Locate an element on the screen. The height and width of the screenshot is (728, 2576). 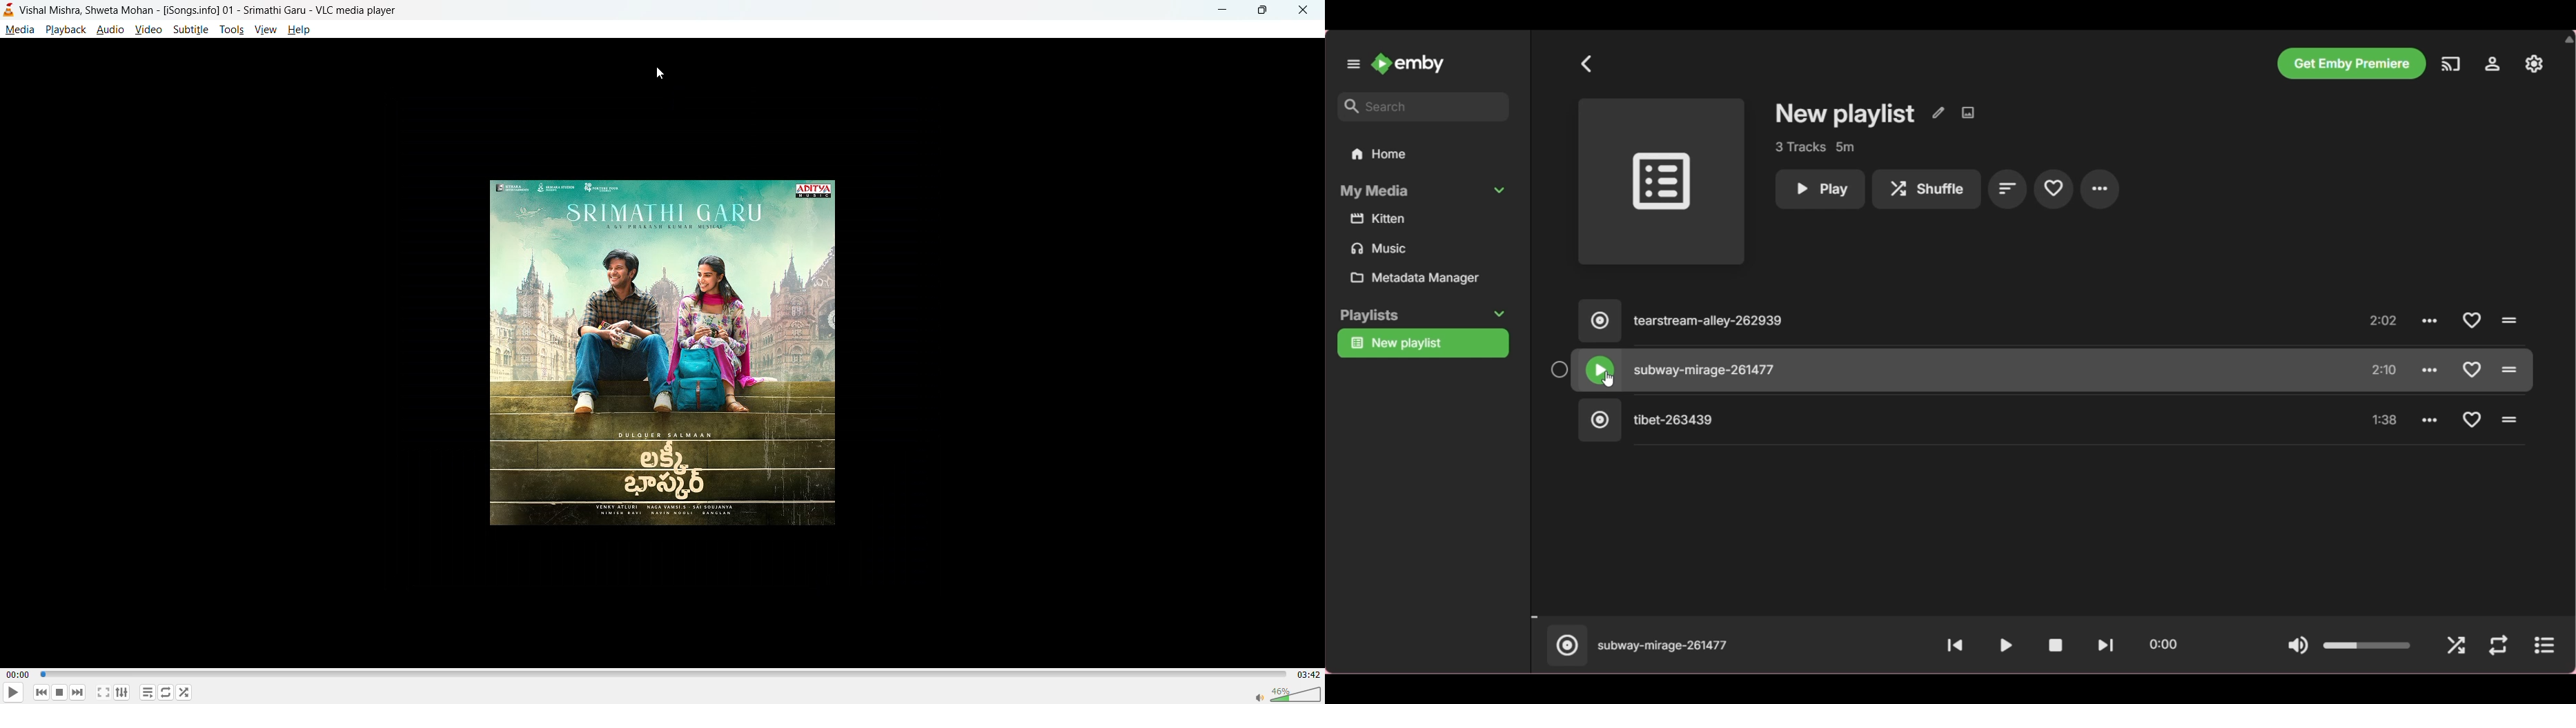
Shuffle is located at coordinates (1926, 190).